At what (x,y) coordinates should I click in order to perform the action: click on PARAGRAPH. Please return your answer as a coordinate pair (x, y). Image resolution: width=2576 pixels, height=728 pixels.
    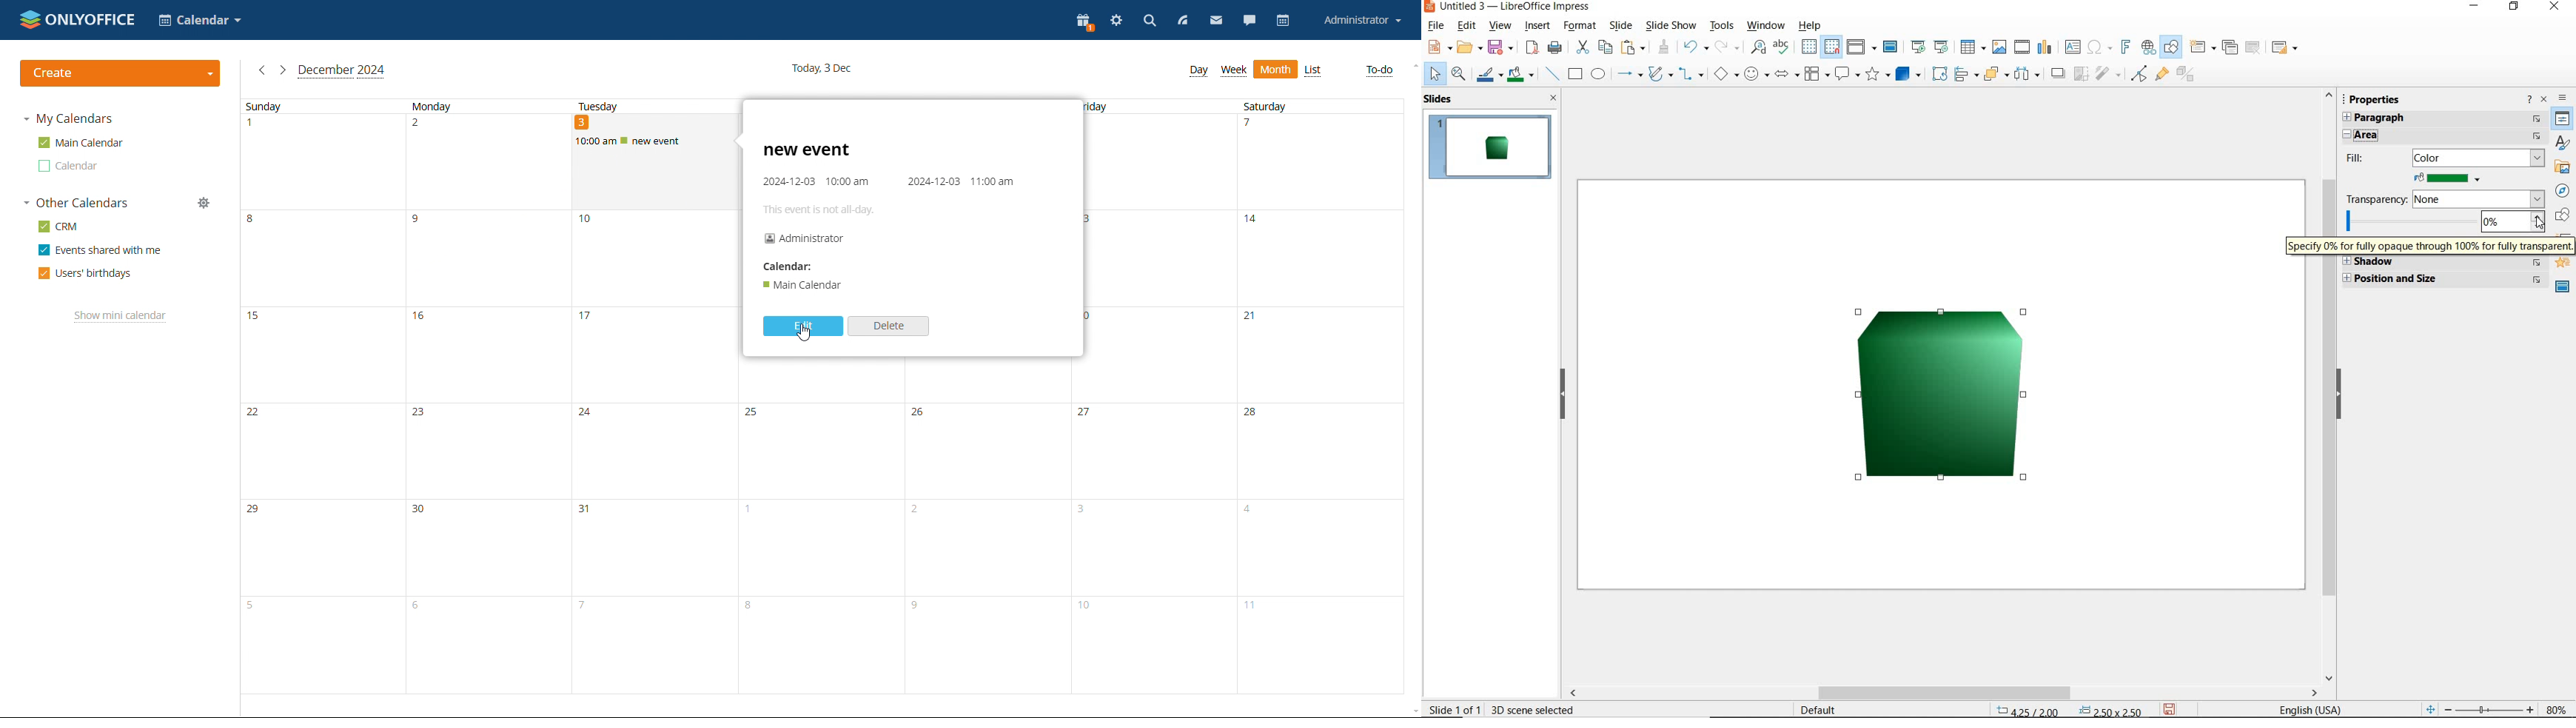
    Looking at the image, I should click on (2441, 119).